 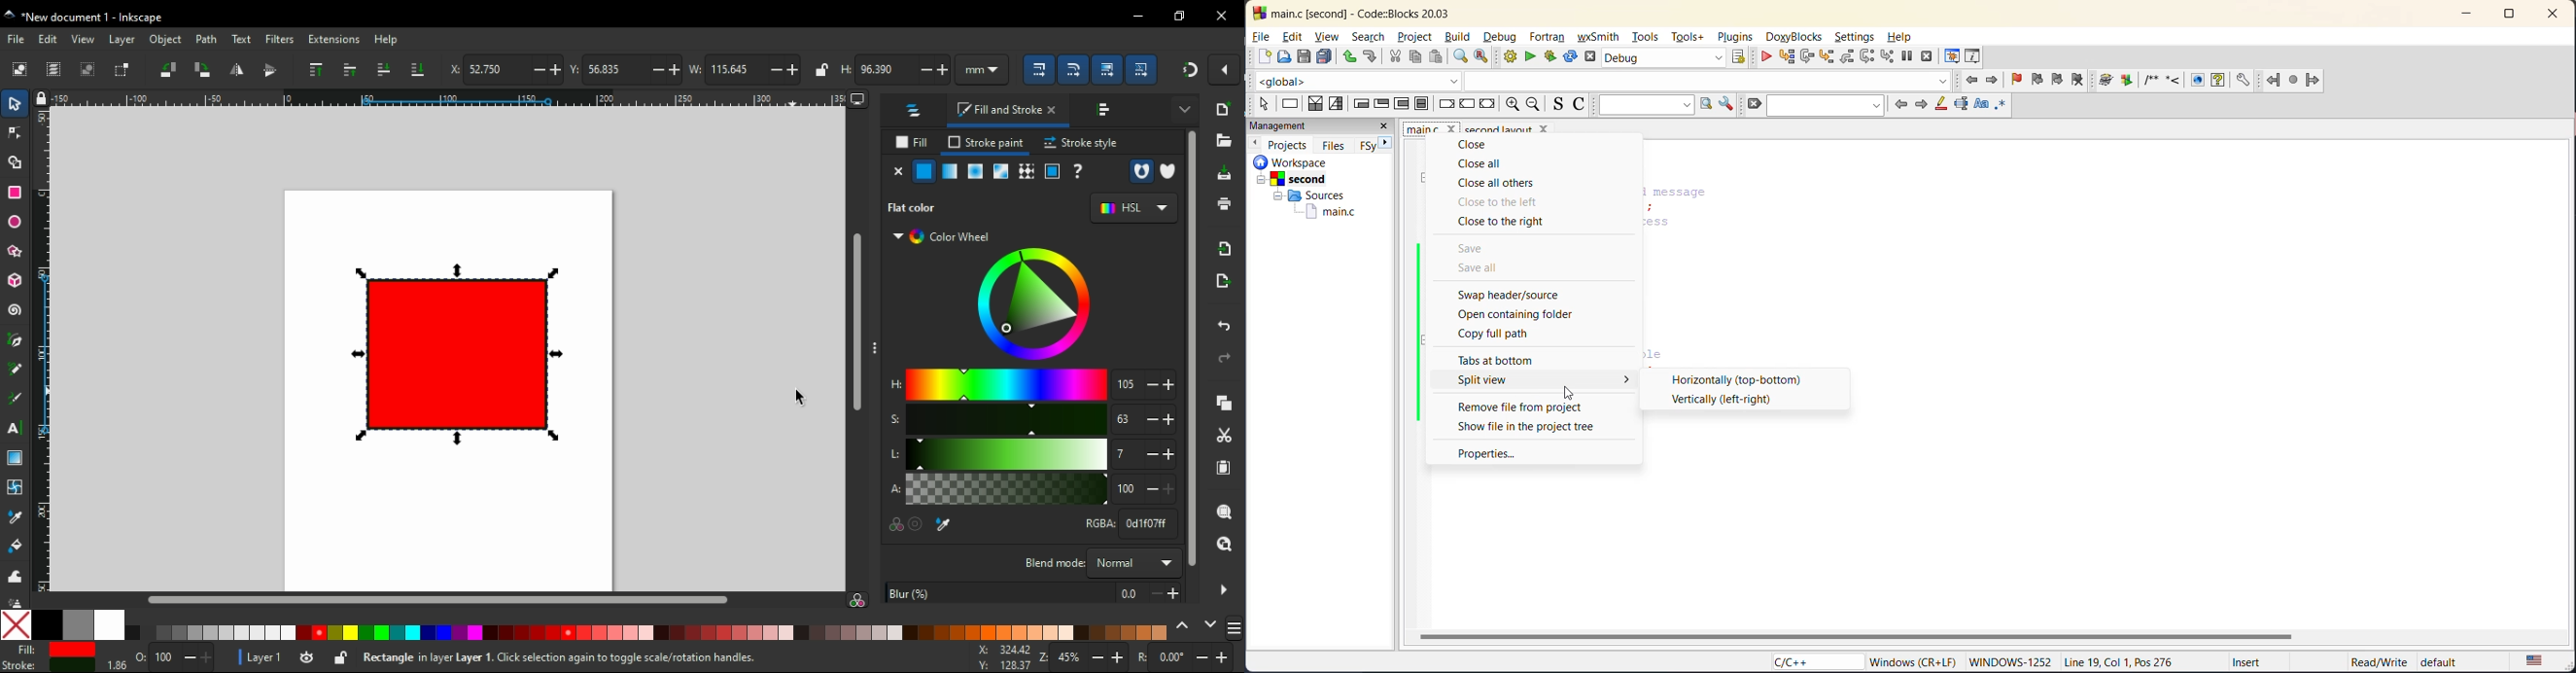 I want to click on clear, so click(x=1752, y=104).